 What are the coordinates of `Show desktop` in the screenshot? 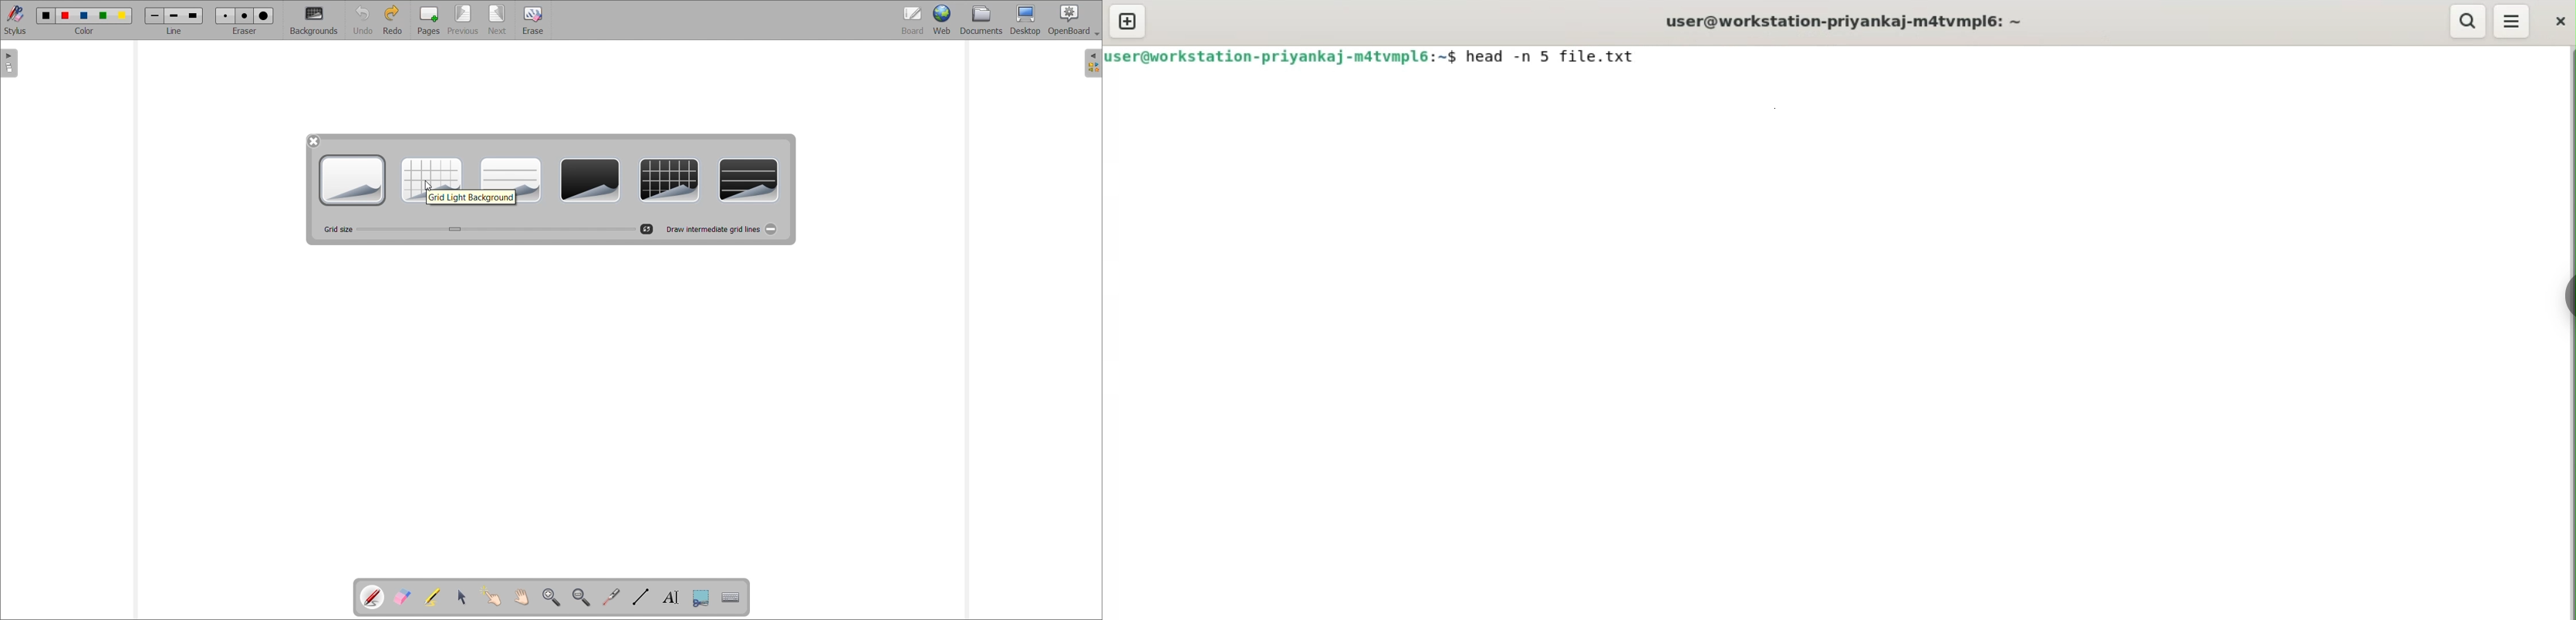 It's located at (1026, 20).